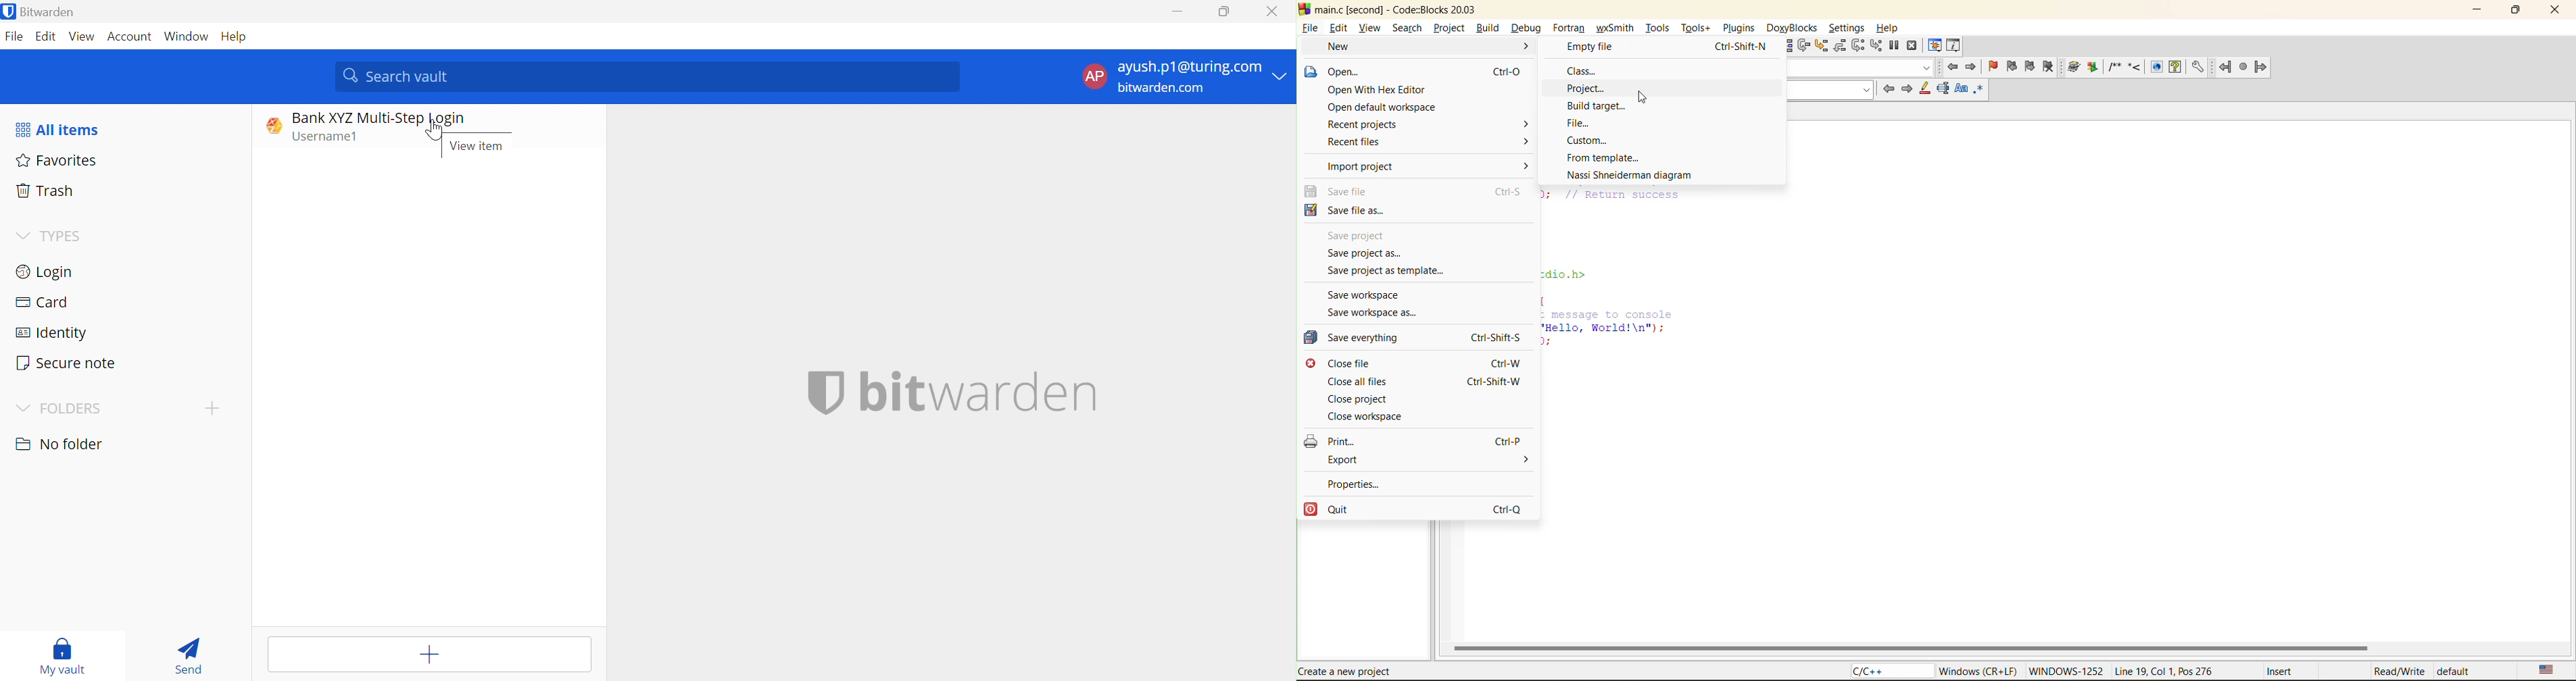  What do you see at coordinates (1821, 46) in the screenshot?
I see `step into` at bounding box center [1821, 46].